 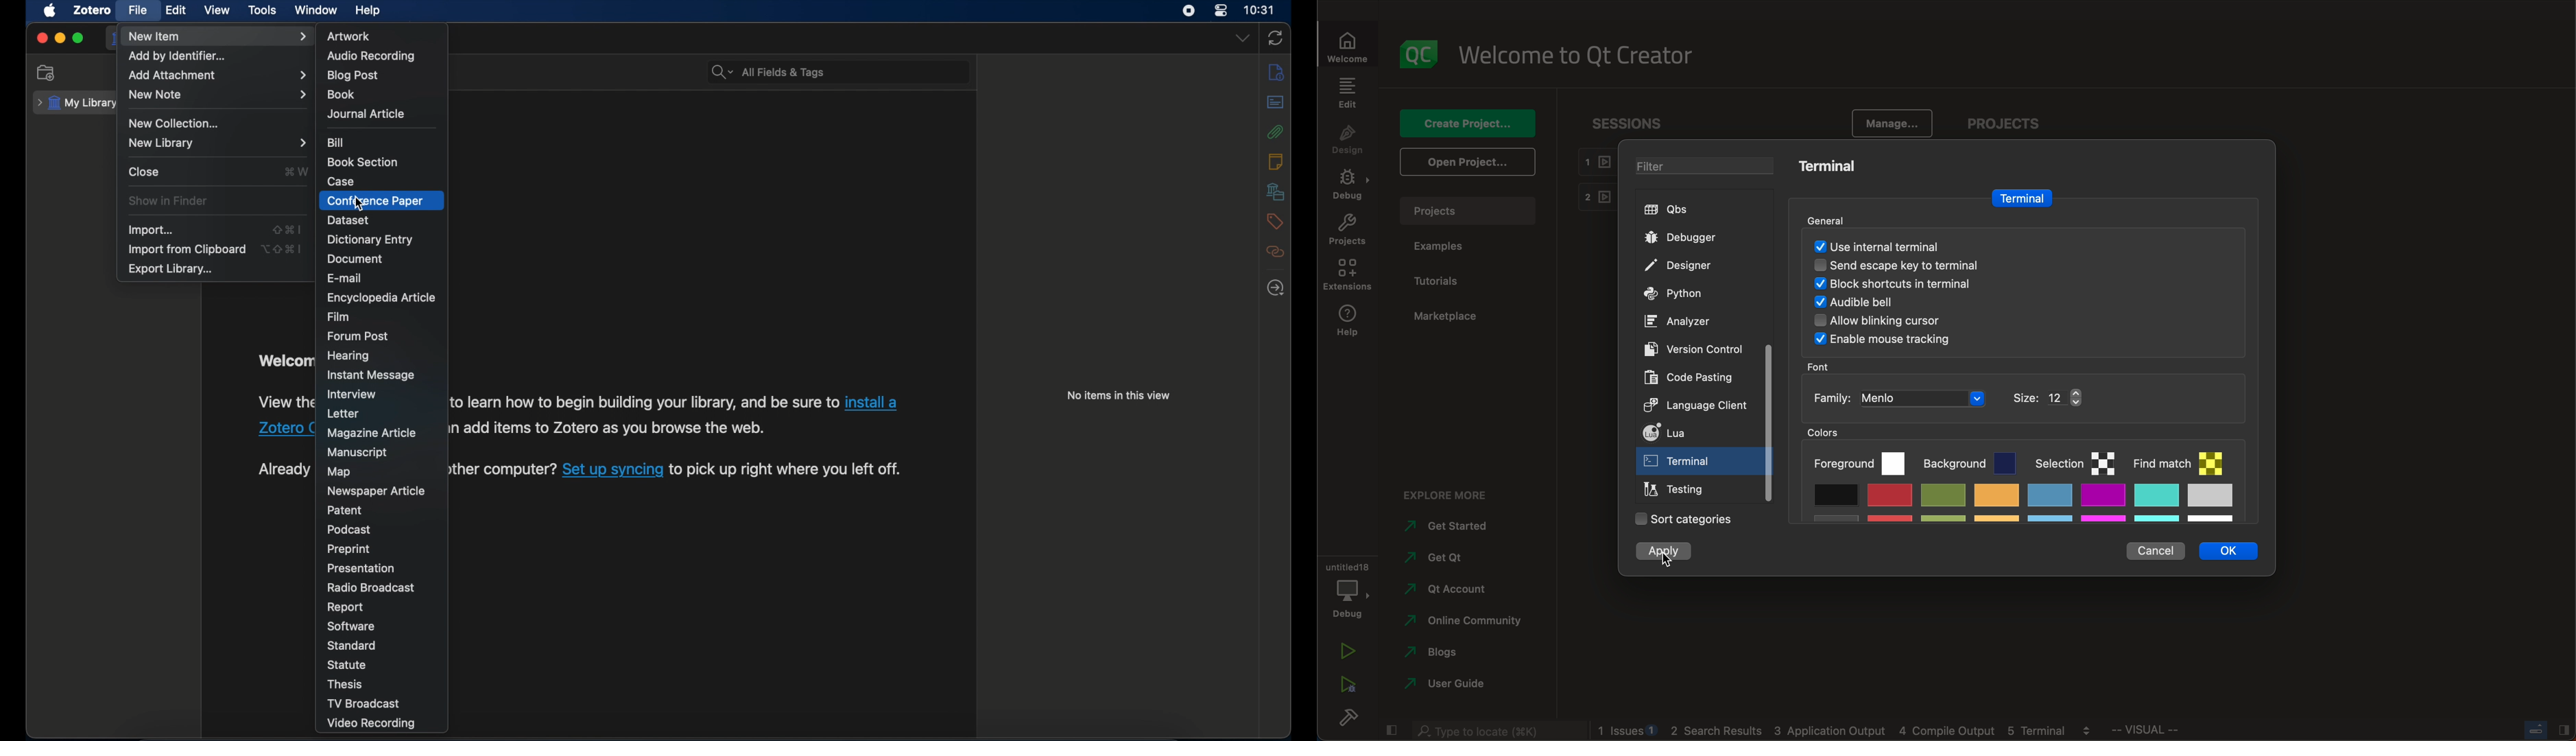 What do you see at coordinates (77, 104) in the screenshot?
I see `my library` at bounding box center [77, 104].